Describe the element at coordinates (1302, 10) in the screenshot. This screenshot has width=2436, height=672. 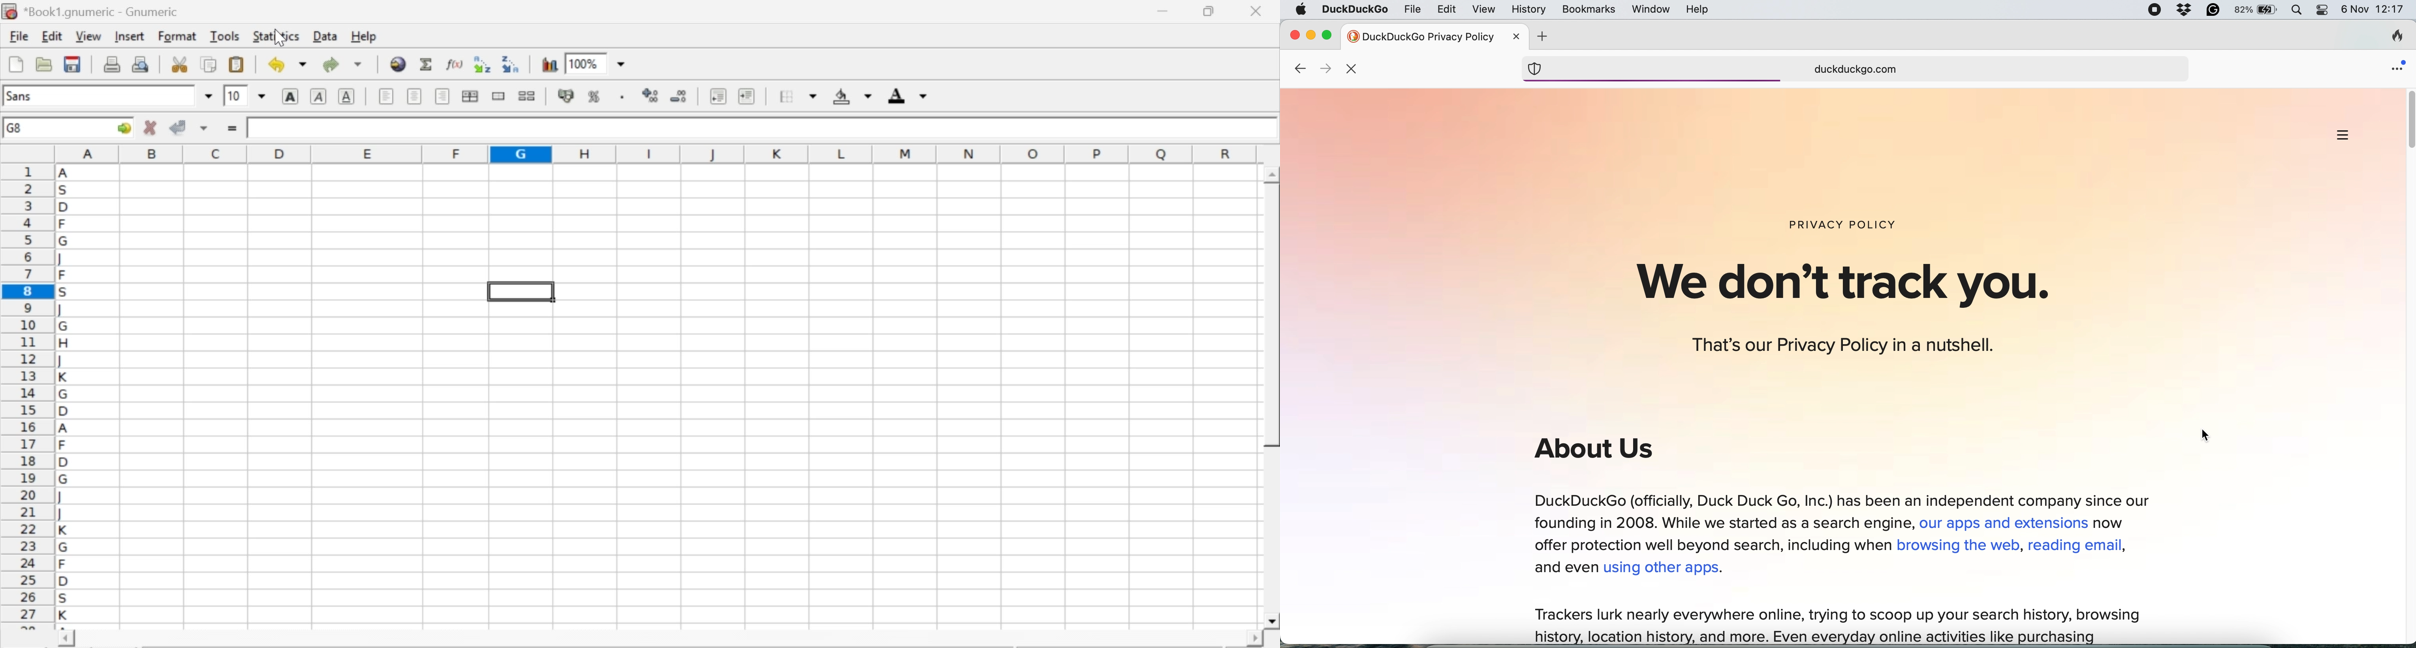
I see `system logo` at that location.